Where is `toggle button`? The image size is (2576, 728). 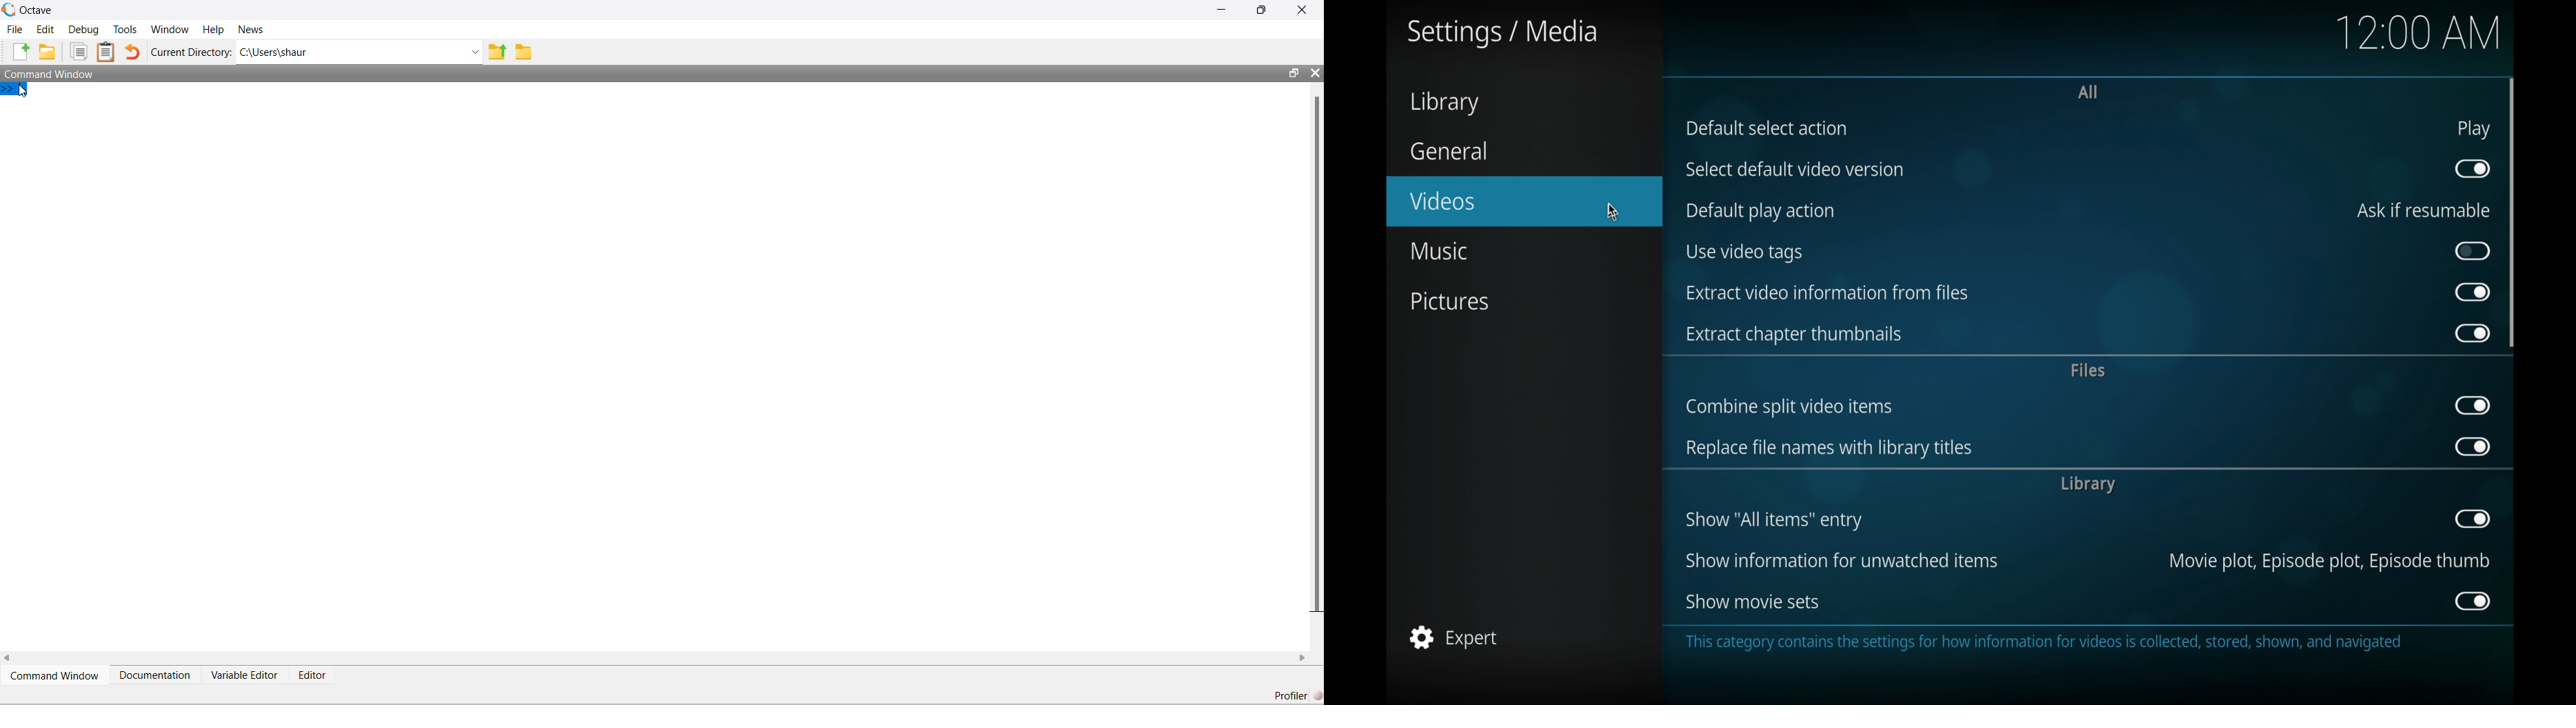 toggle button is located at coordinates (2475, 405).